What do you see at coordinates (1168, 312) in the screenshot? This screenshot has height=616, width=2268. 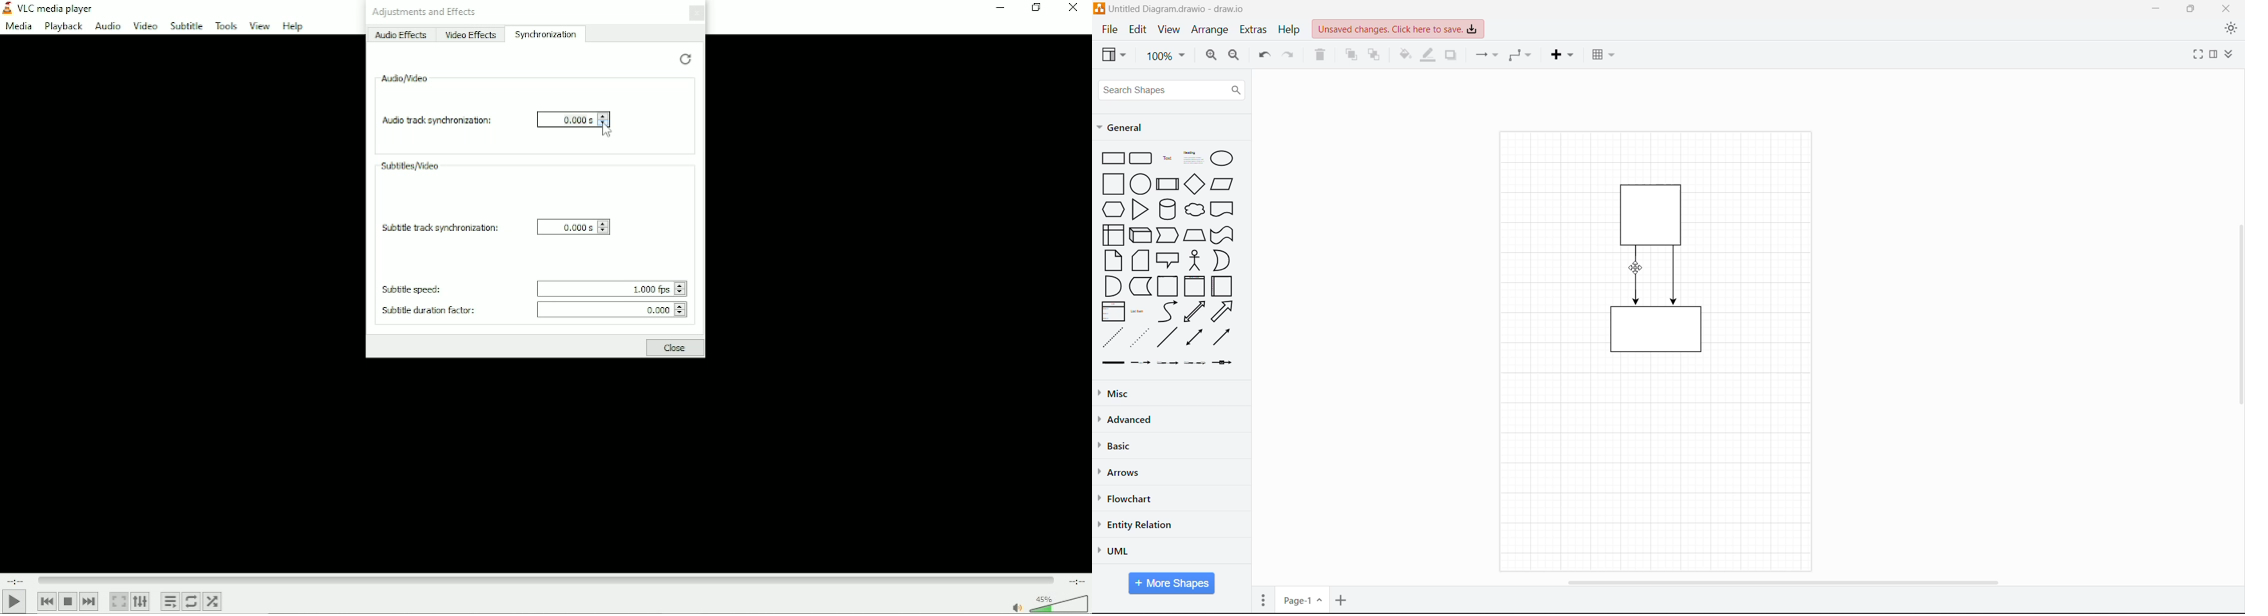 I see `curve` at bounding box center [1168, 312].